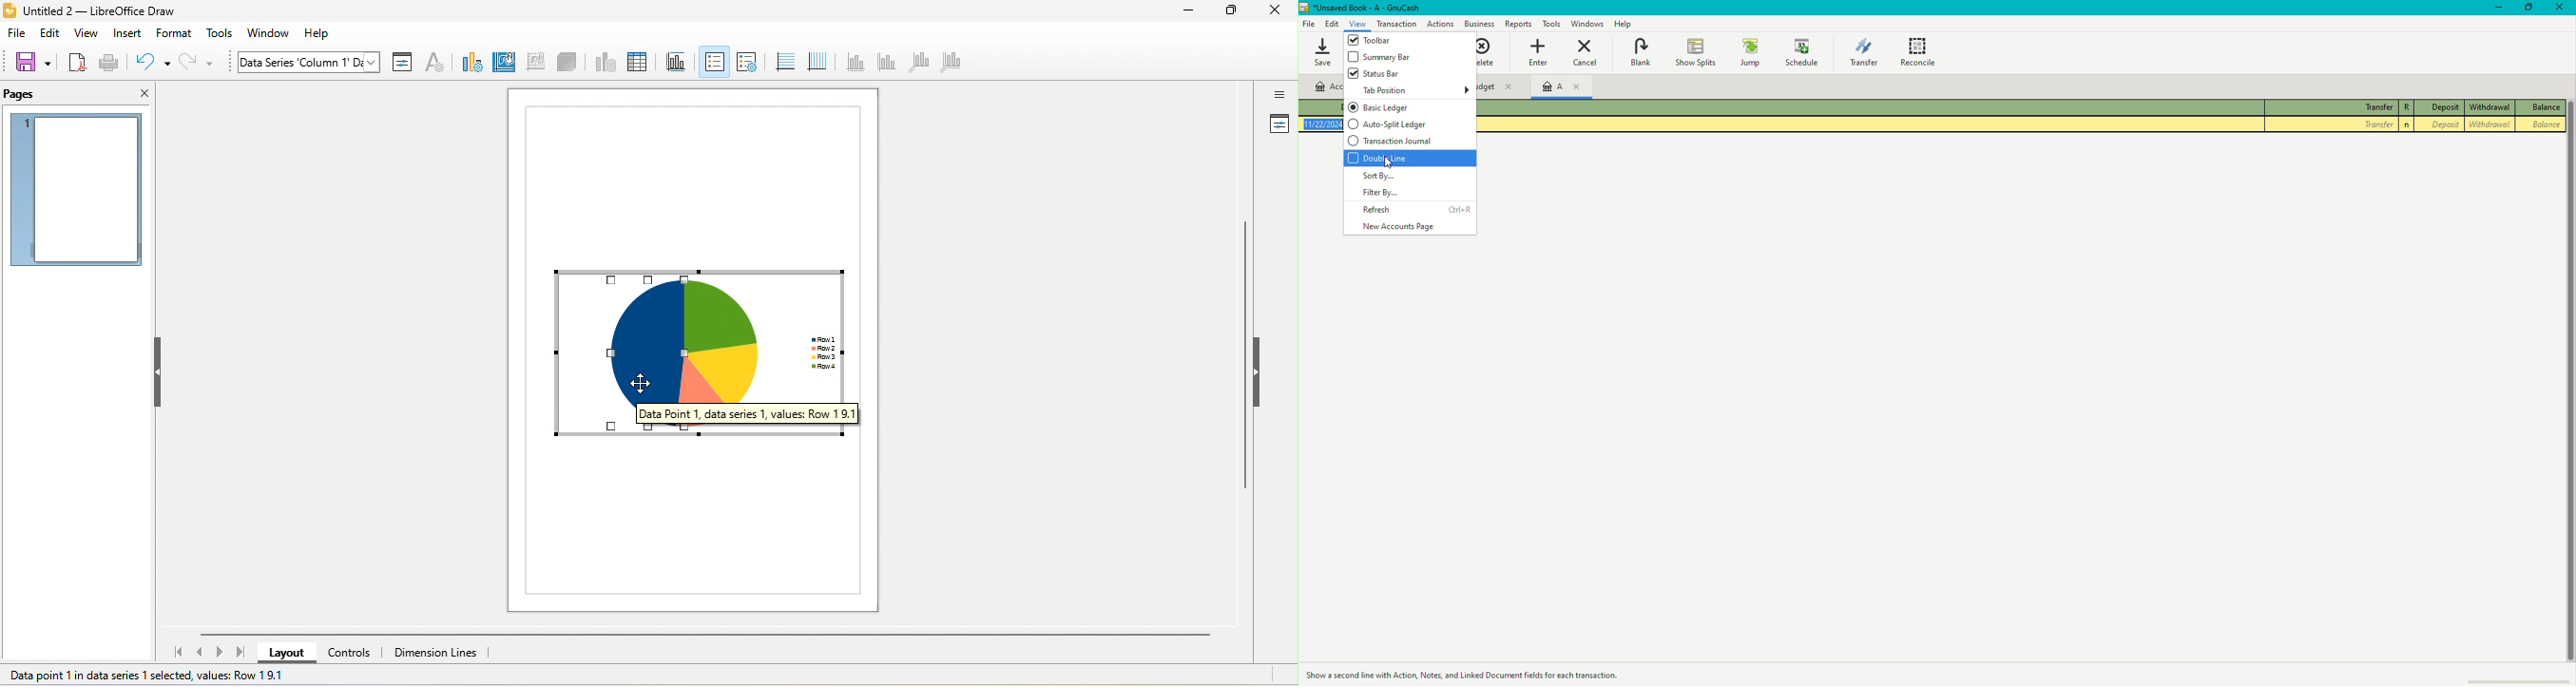 This screenshot has width=2576, height=700. Describe the element at coordinates (702, 635) in the screenshot. I see `horizontal scroll bar` at that location.